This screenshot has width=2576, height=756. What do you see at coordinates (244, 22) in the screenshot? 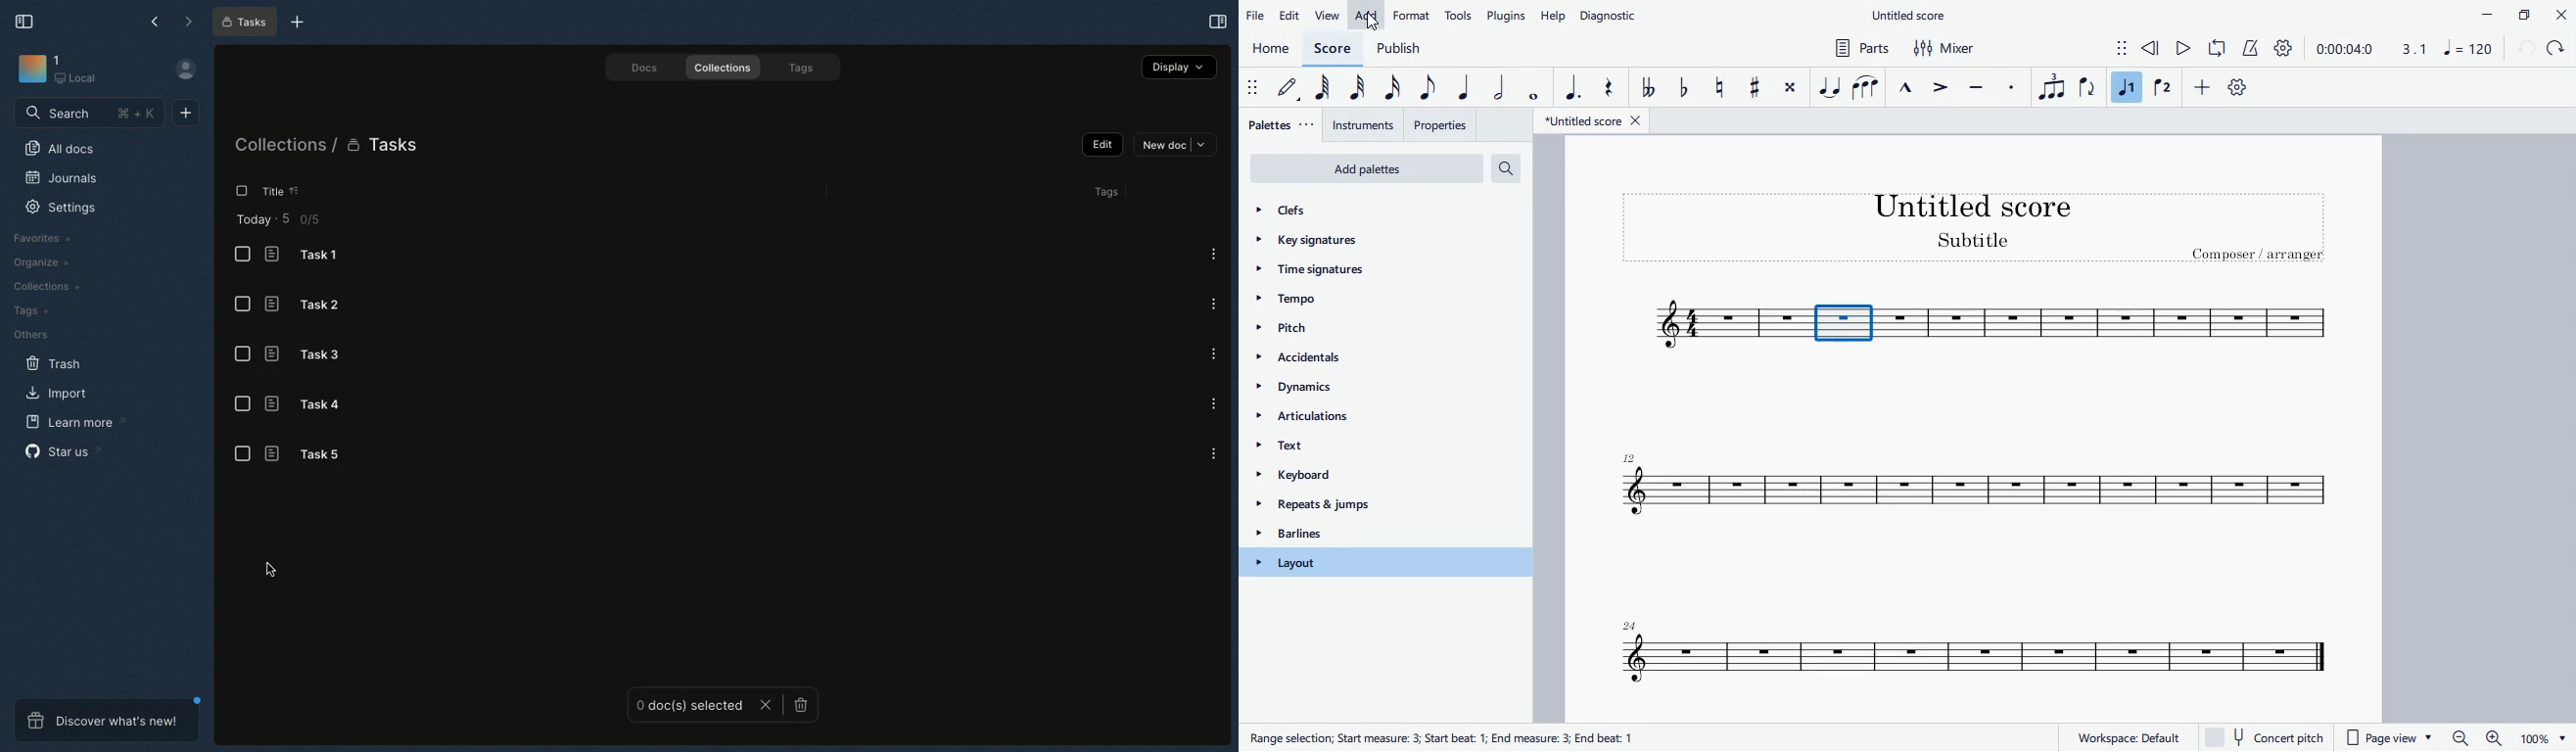
I see `Tasks` at bounding box center [244, 22].